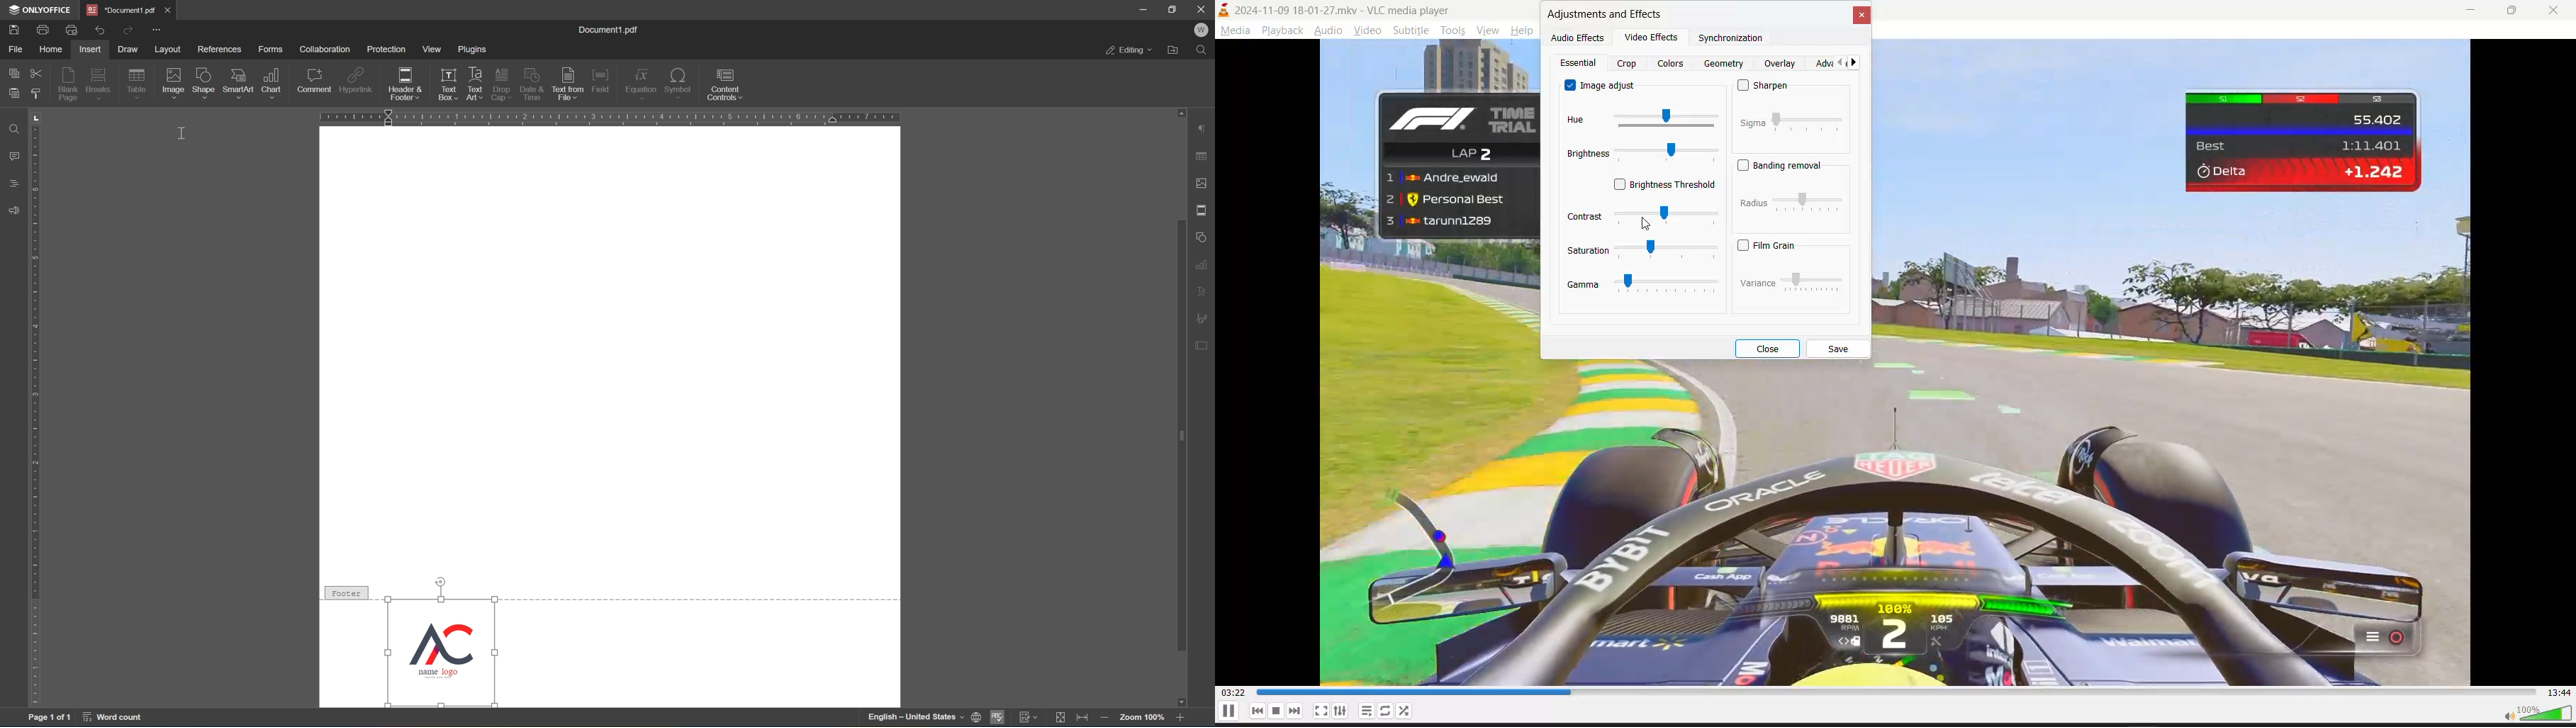  Describe the element at coordinates (1204, 51) in the screenshot. I see `find` at that location.